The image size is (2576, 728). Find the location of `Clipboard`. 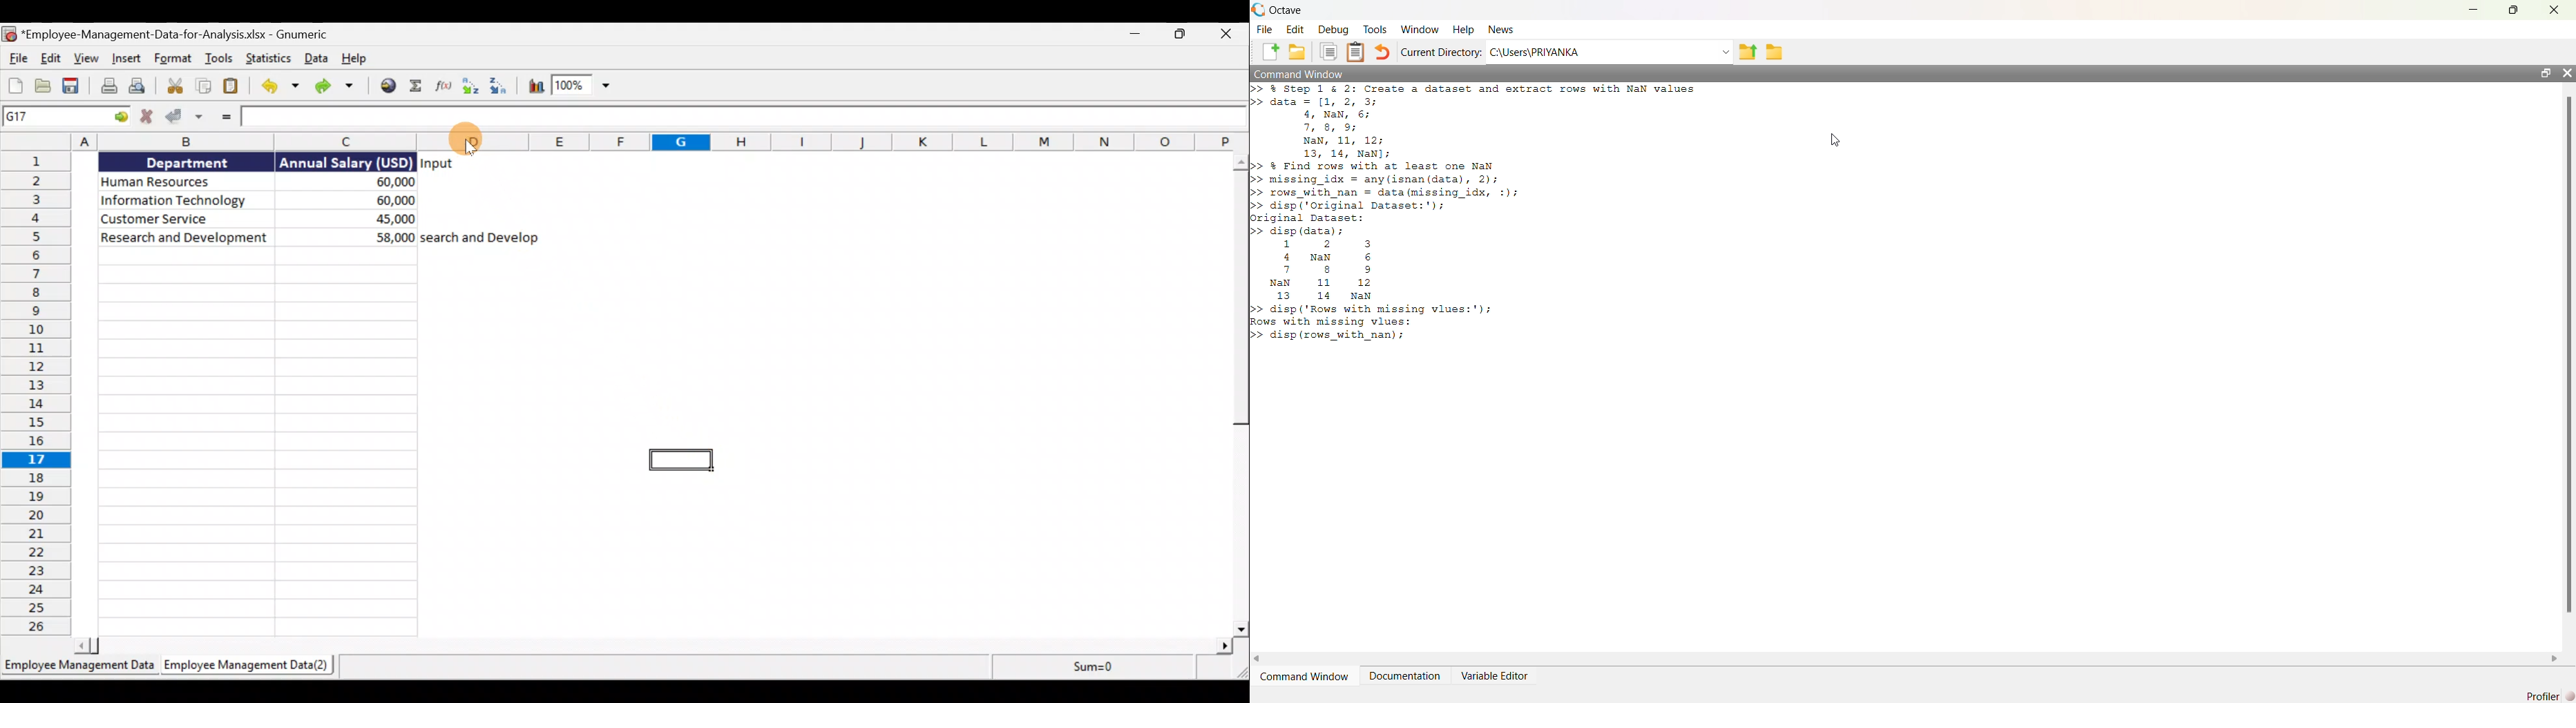

Clipboard is located at coordinates (1355, 52).